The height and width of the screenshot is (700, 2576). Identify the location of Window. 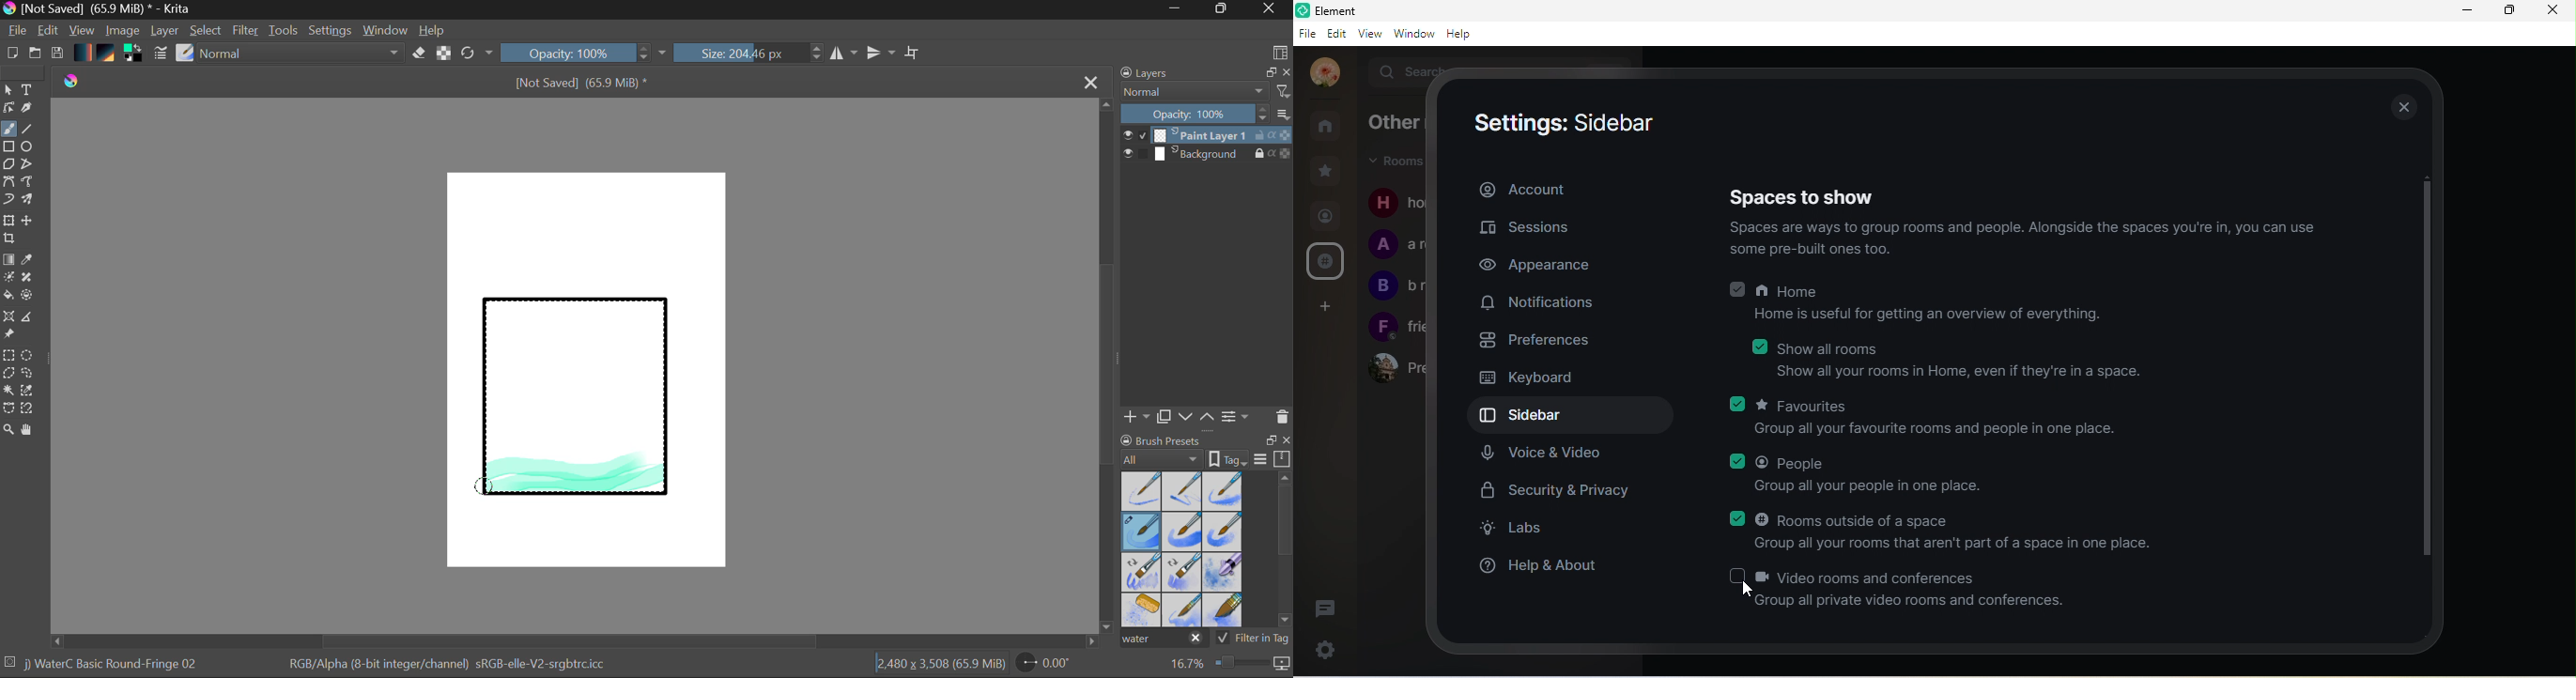
(388, 30).